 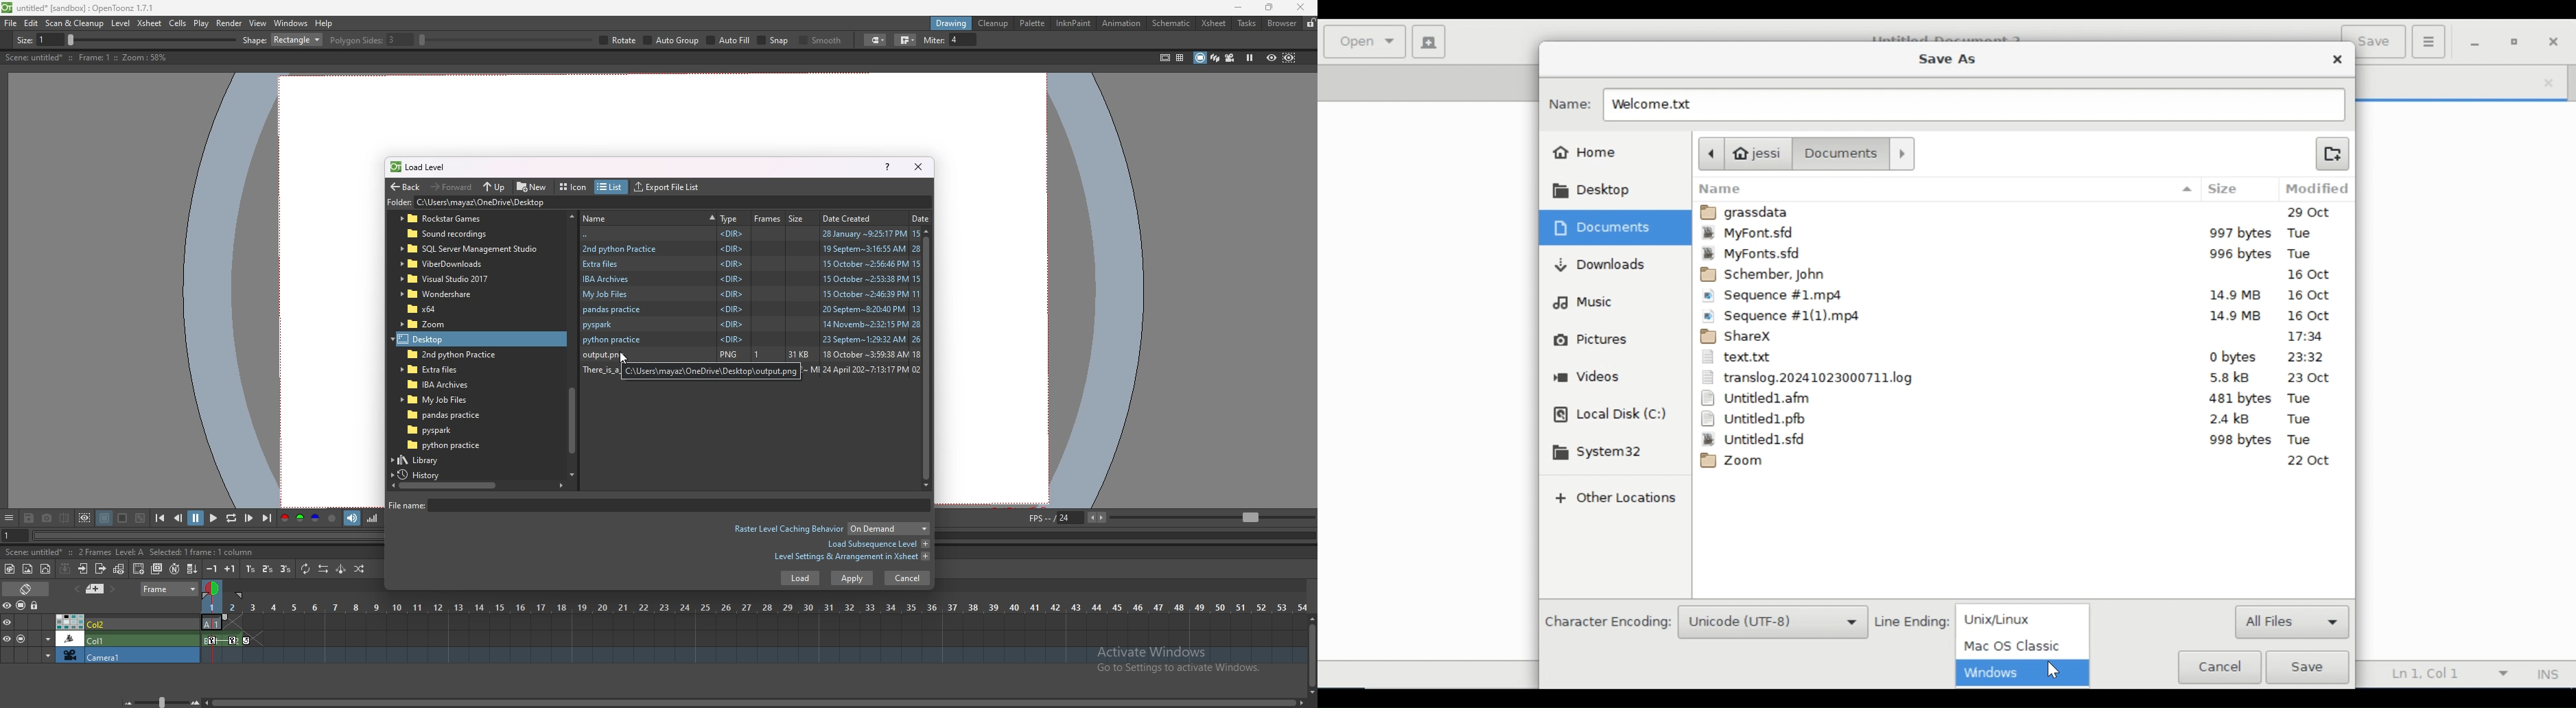 I want to click on palette, so click(x=1033, y=23).